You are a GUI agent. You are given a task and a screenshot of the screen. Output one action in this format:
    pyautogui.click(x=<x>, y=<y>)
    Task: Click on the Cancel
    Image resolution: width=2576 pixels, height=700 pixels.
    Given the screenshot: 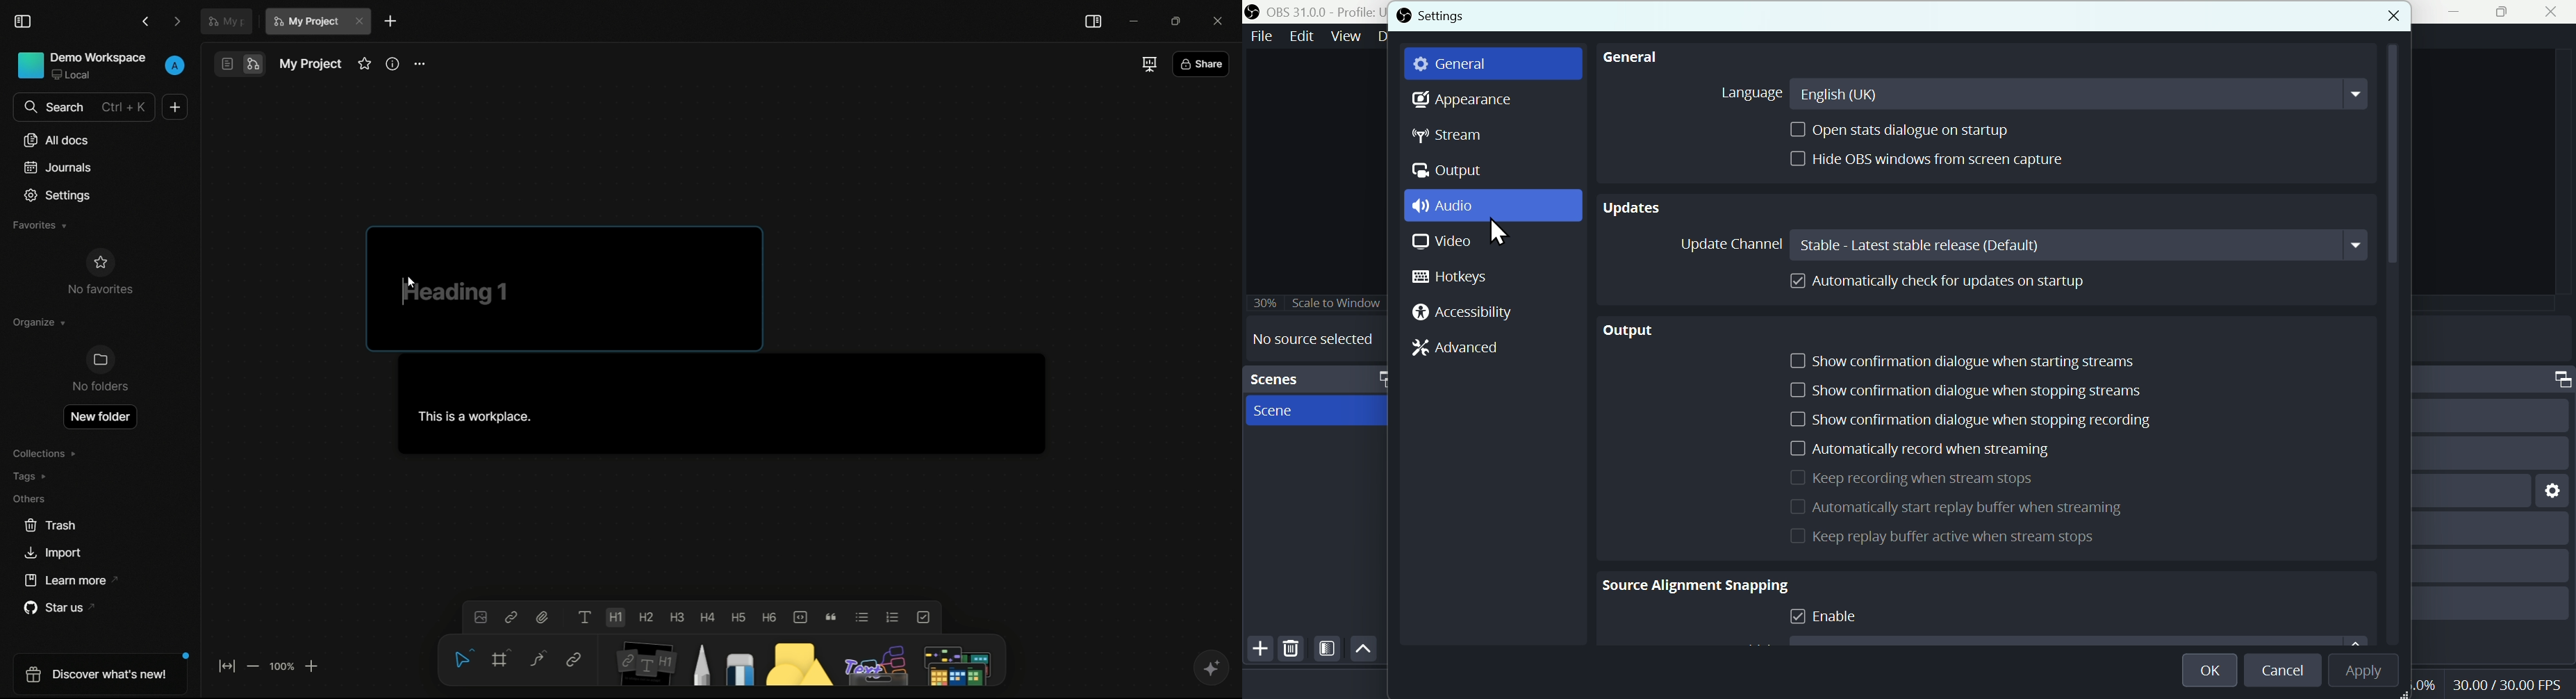 What is the action you would take?
    pyautogui.click(x=2282, y=672)
    